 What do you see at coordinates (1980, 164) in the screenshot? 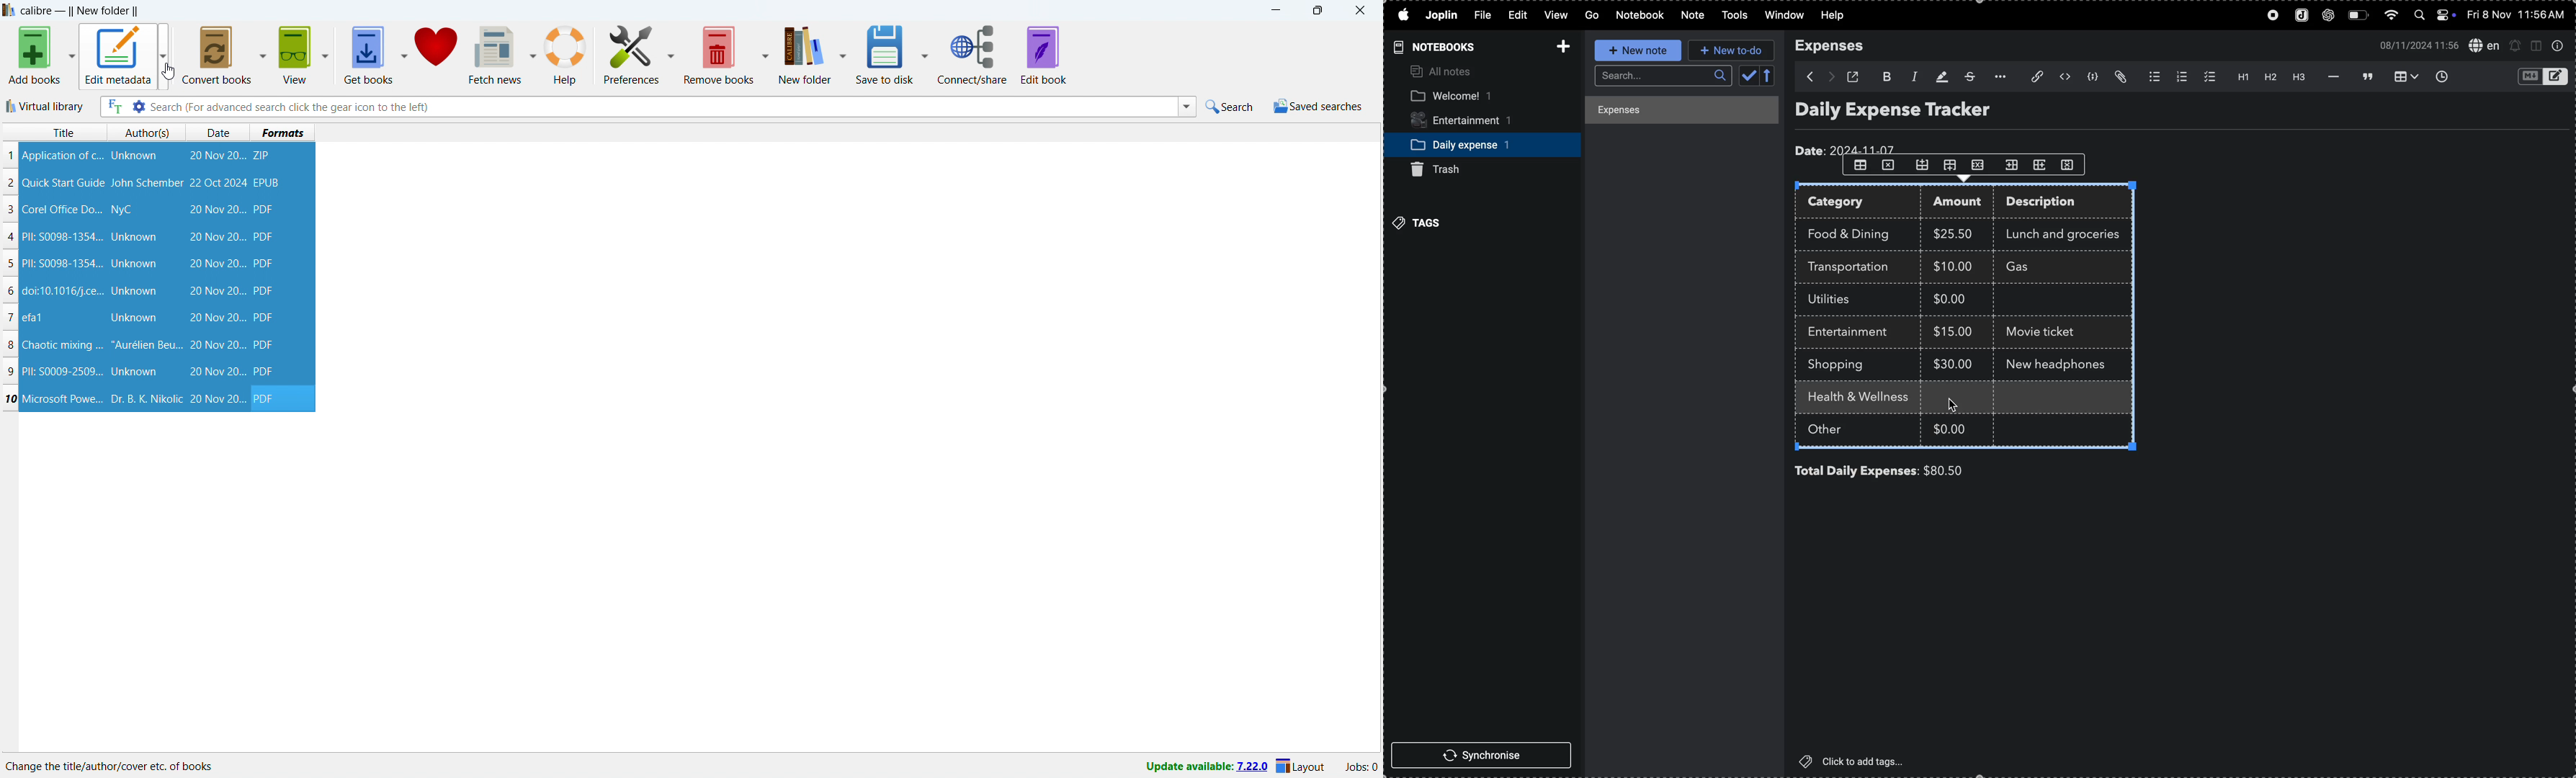
I see `close row` at bounding box center [1980, 164].